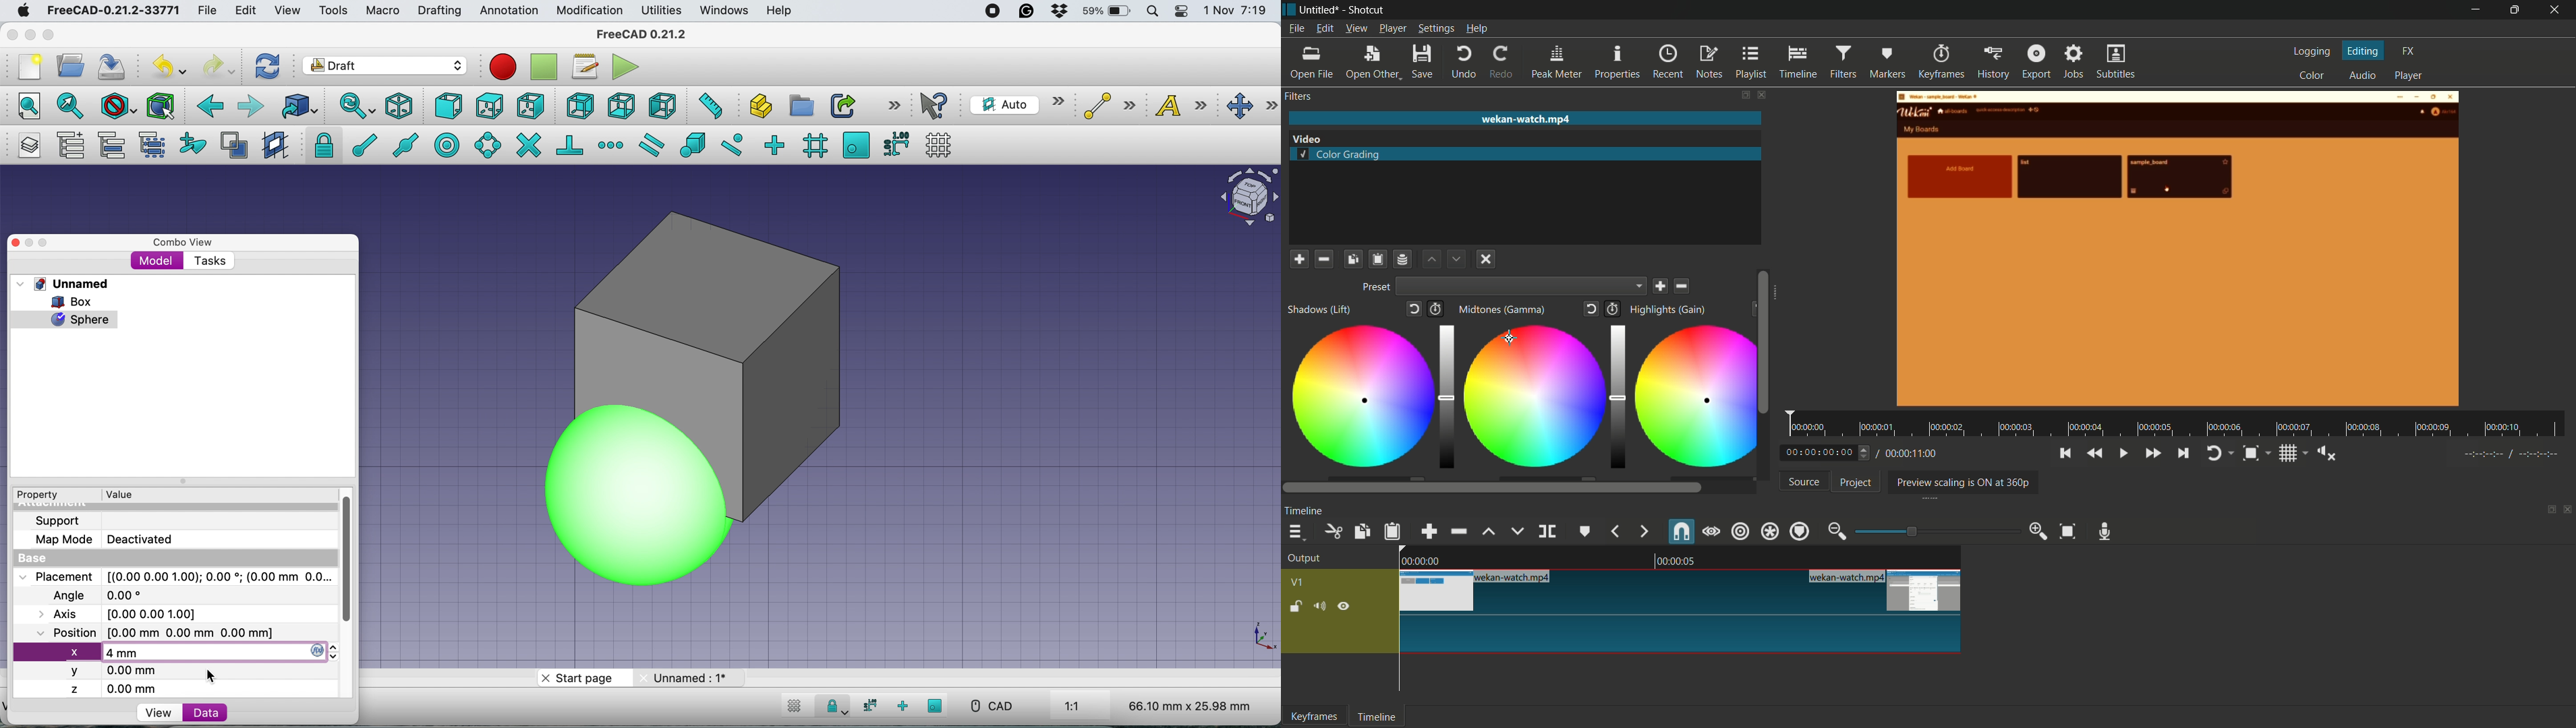 The image size is (2576, 728). Describe the element at coordinates (1253, 107) in the screenshot. I see `move` at that location.